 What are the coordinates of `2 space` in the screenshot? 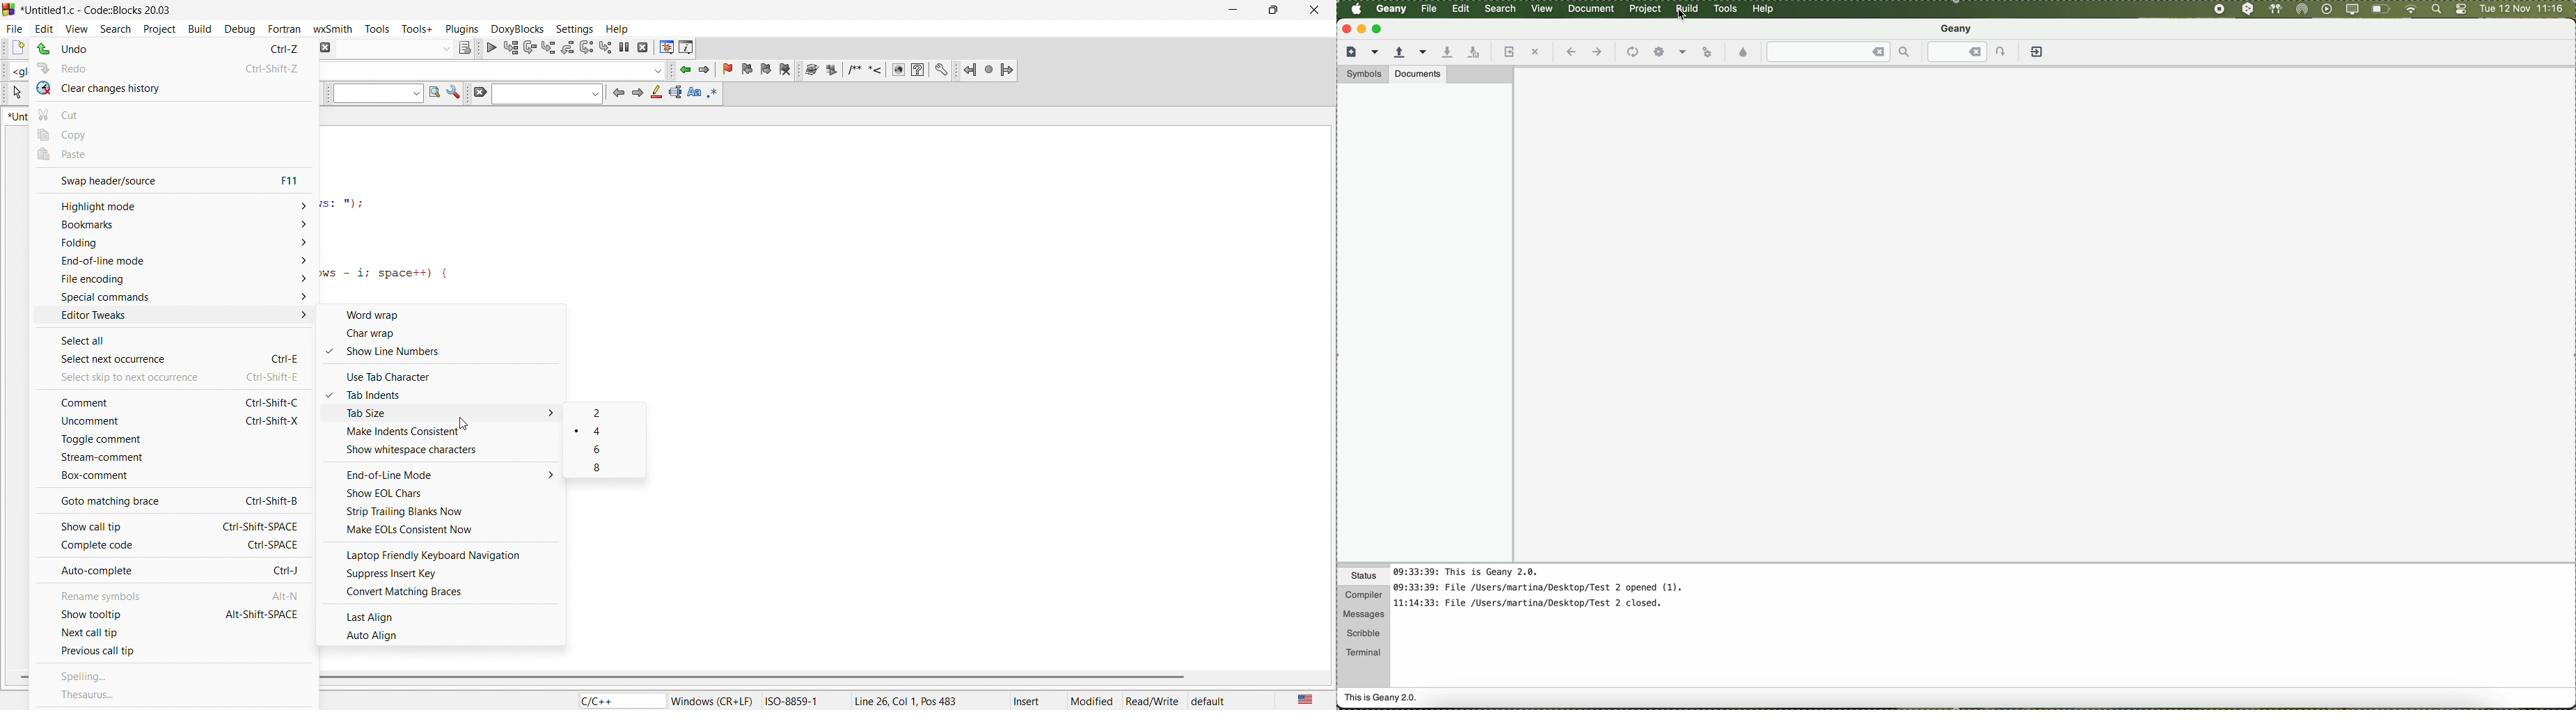 It's located at (609, 412).